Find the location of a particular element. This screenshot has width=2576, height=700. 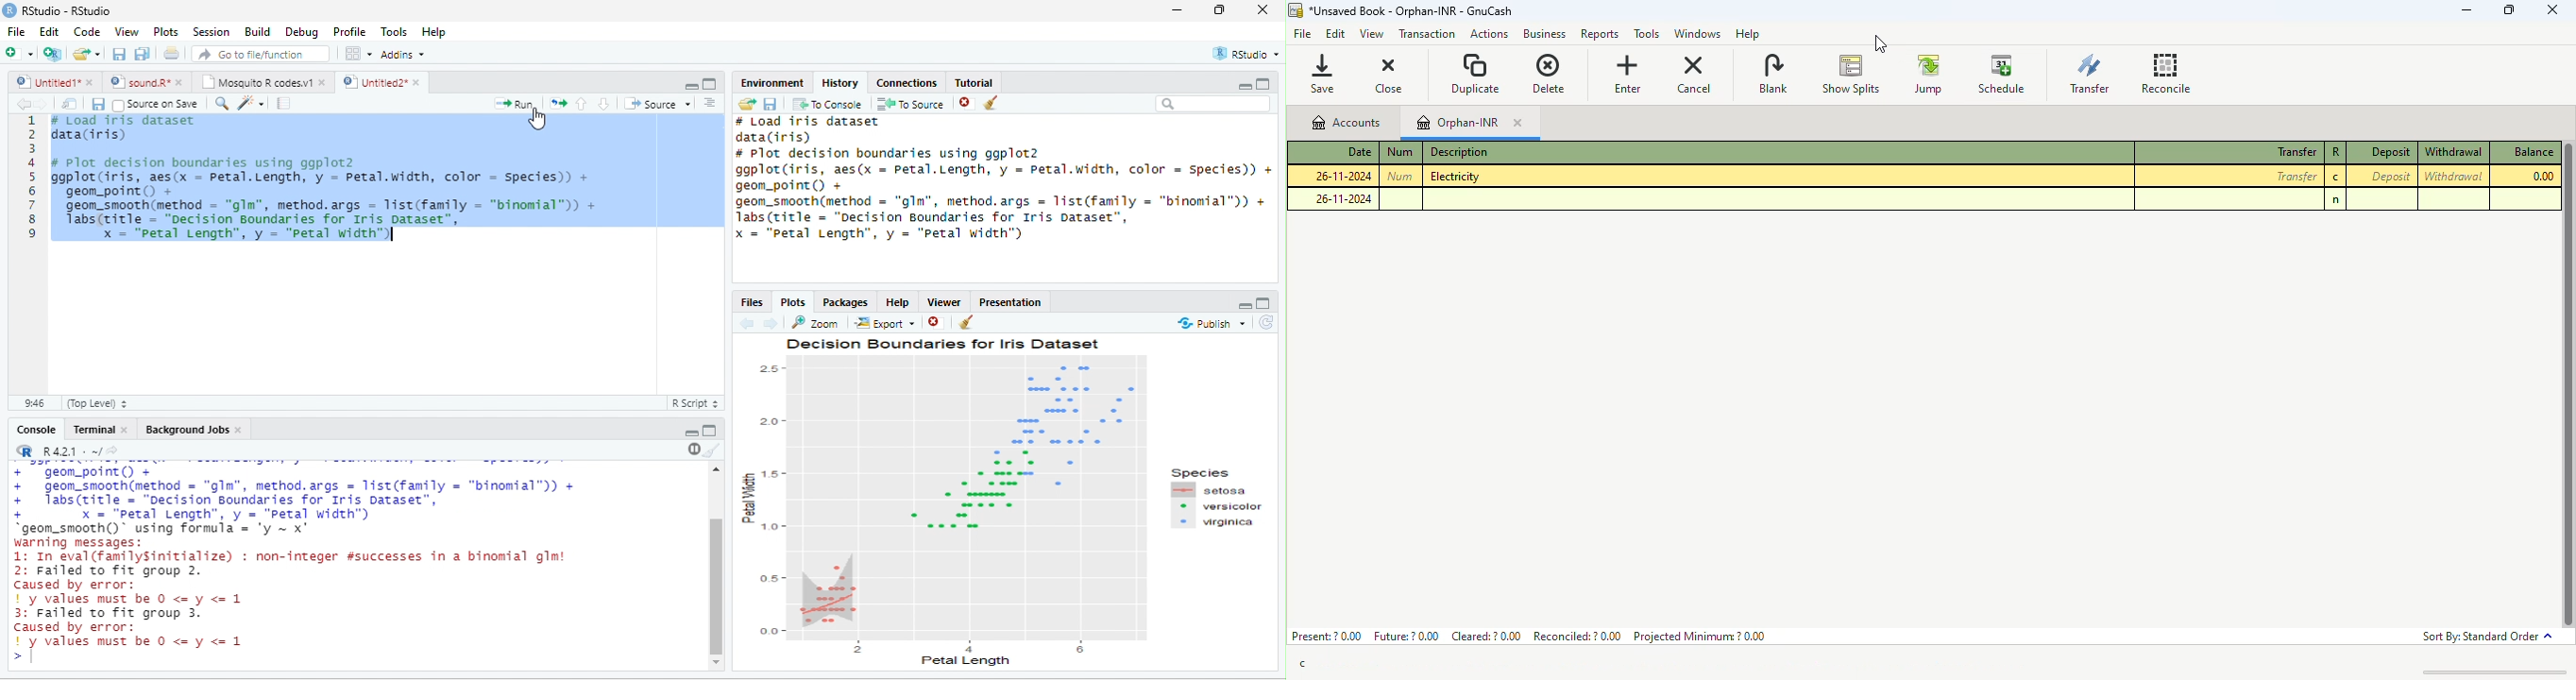

Connections is located at coordinates (906, 83).